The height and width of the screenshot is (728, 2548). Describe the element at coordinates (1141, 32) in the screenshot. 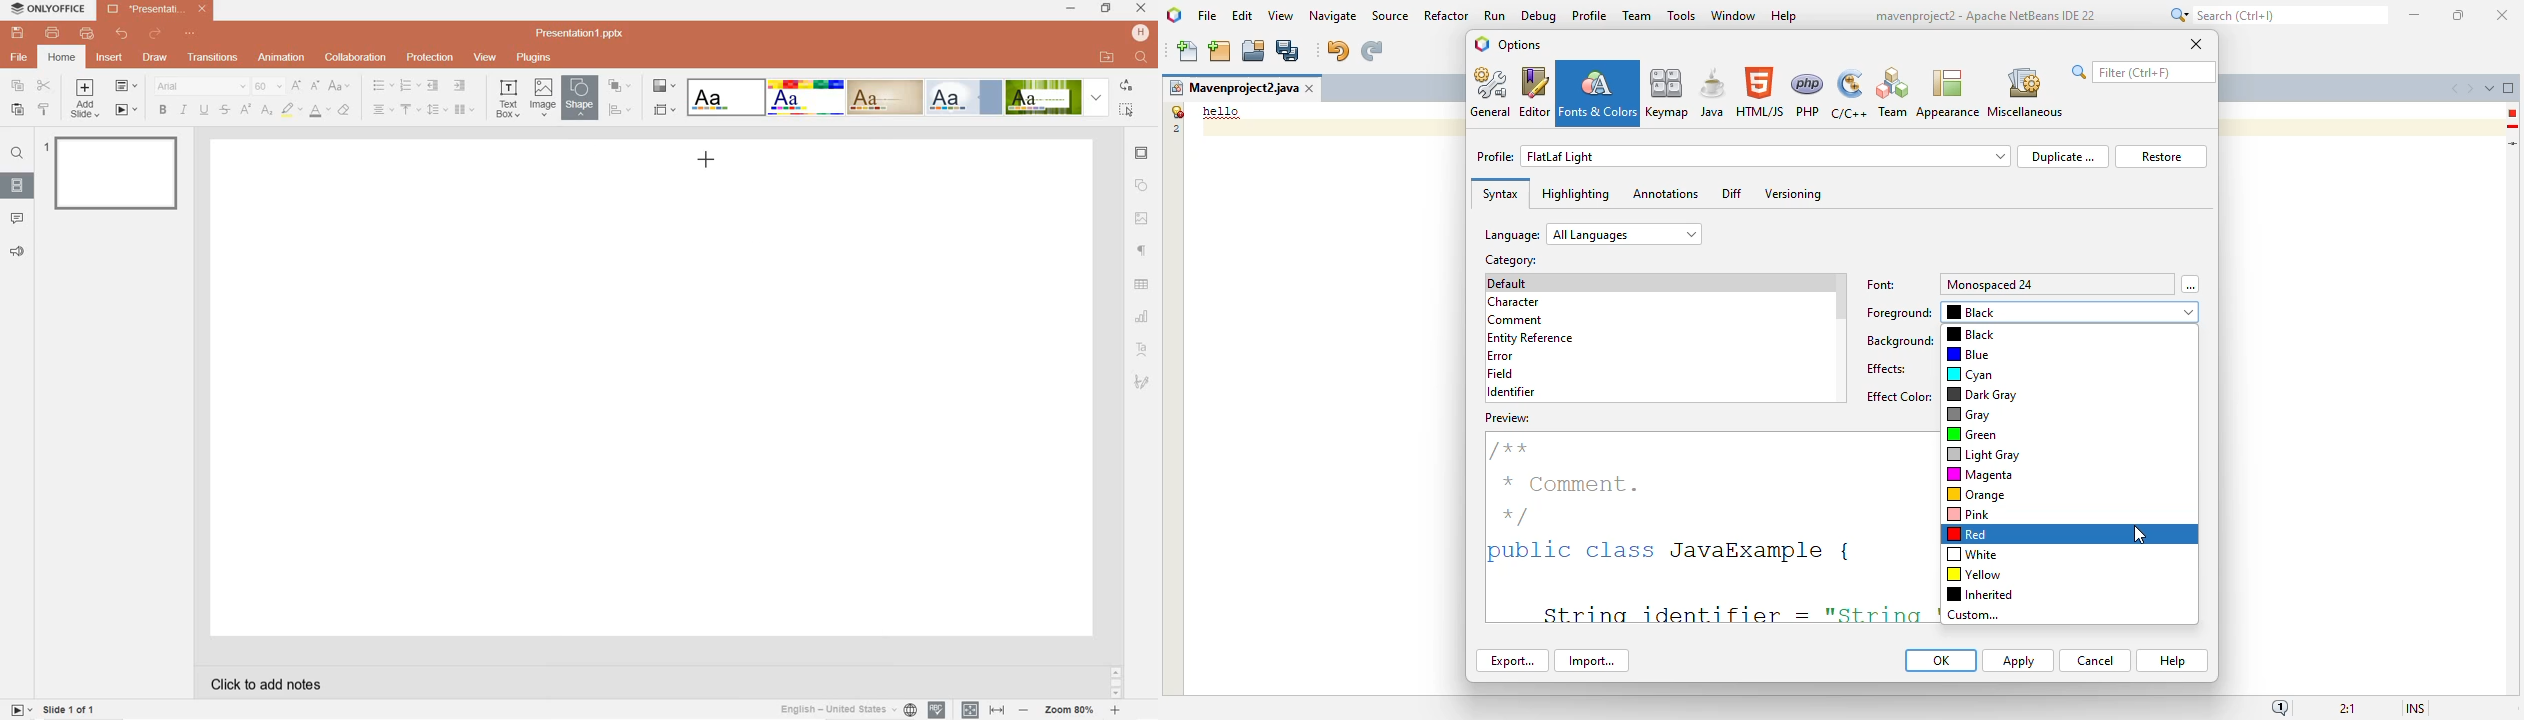

I see `HP` at that location.